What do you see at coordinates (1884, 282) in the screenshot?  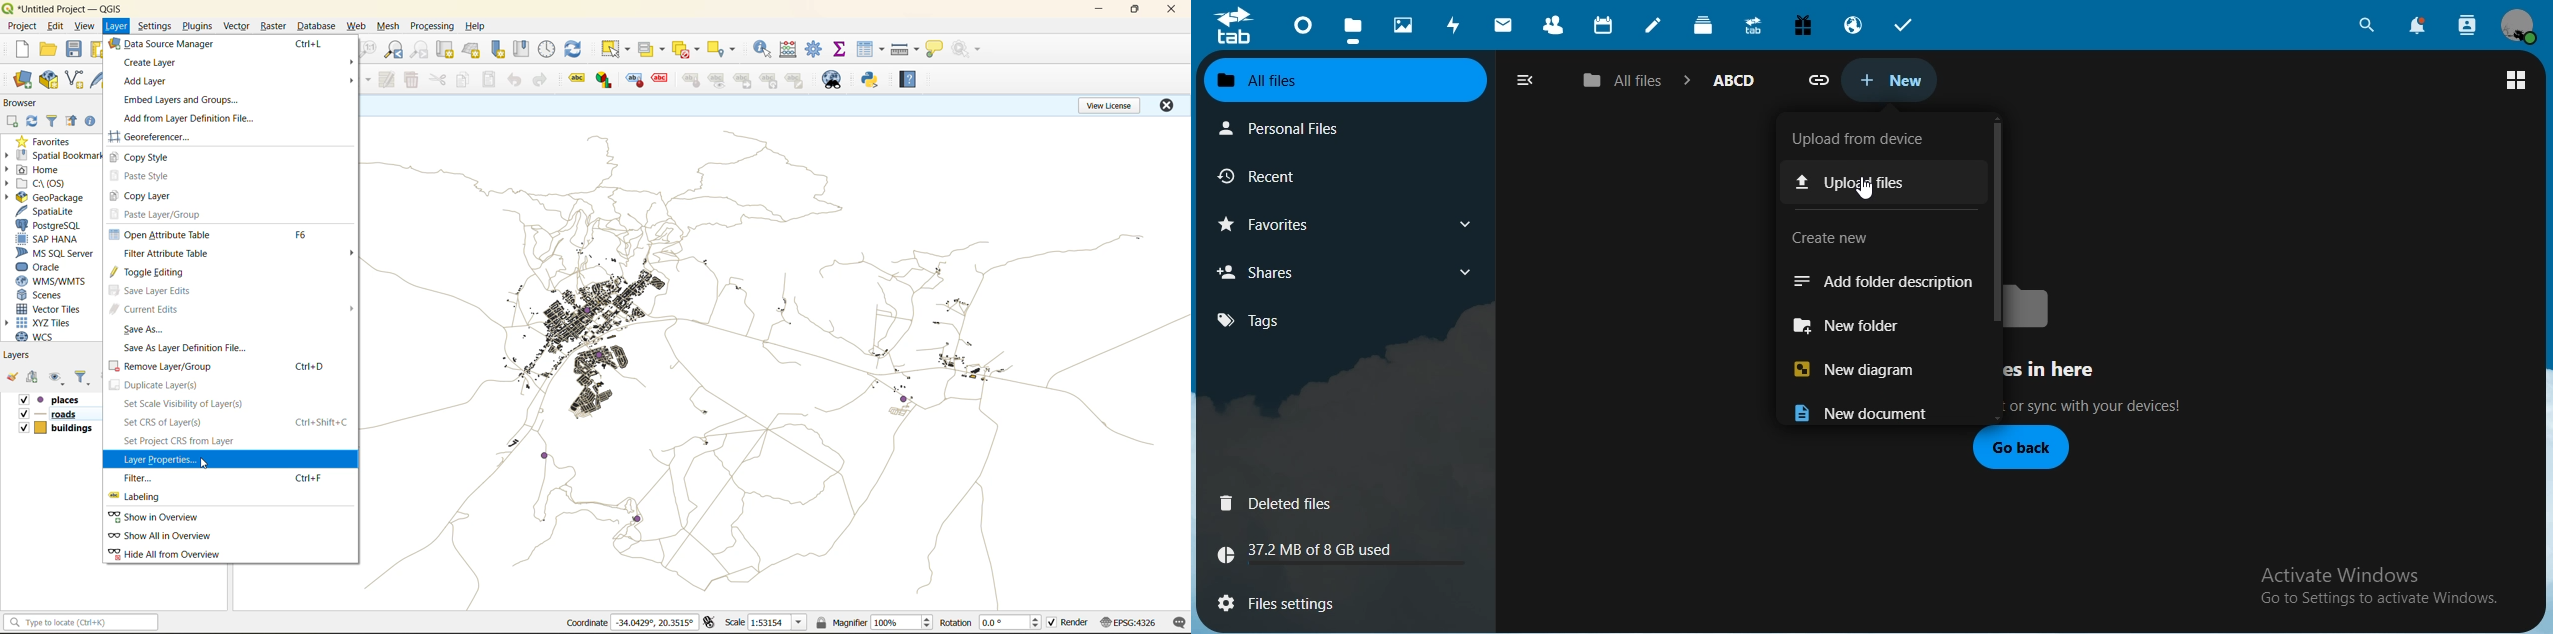 I see `add folder description` at bounding box center [1884, 282].